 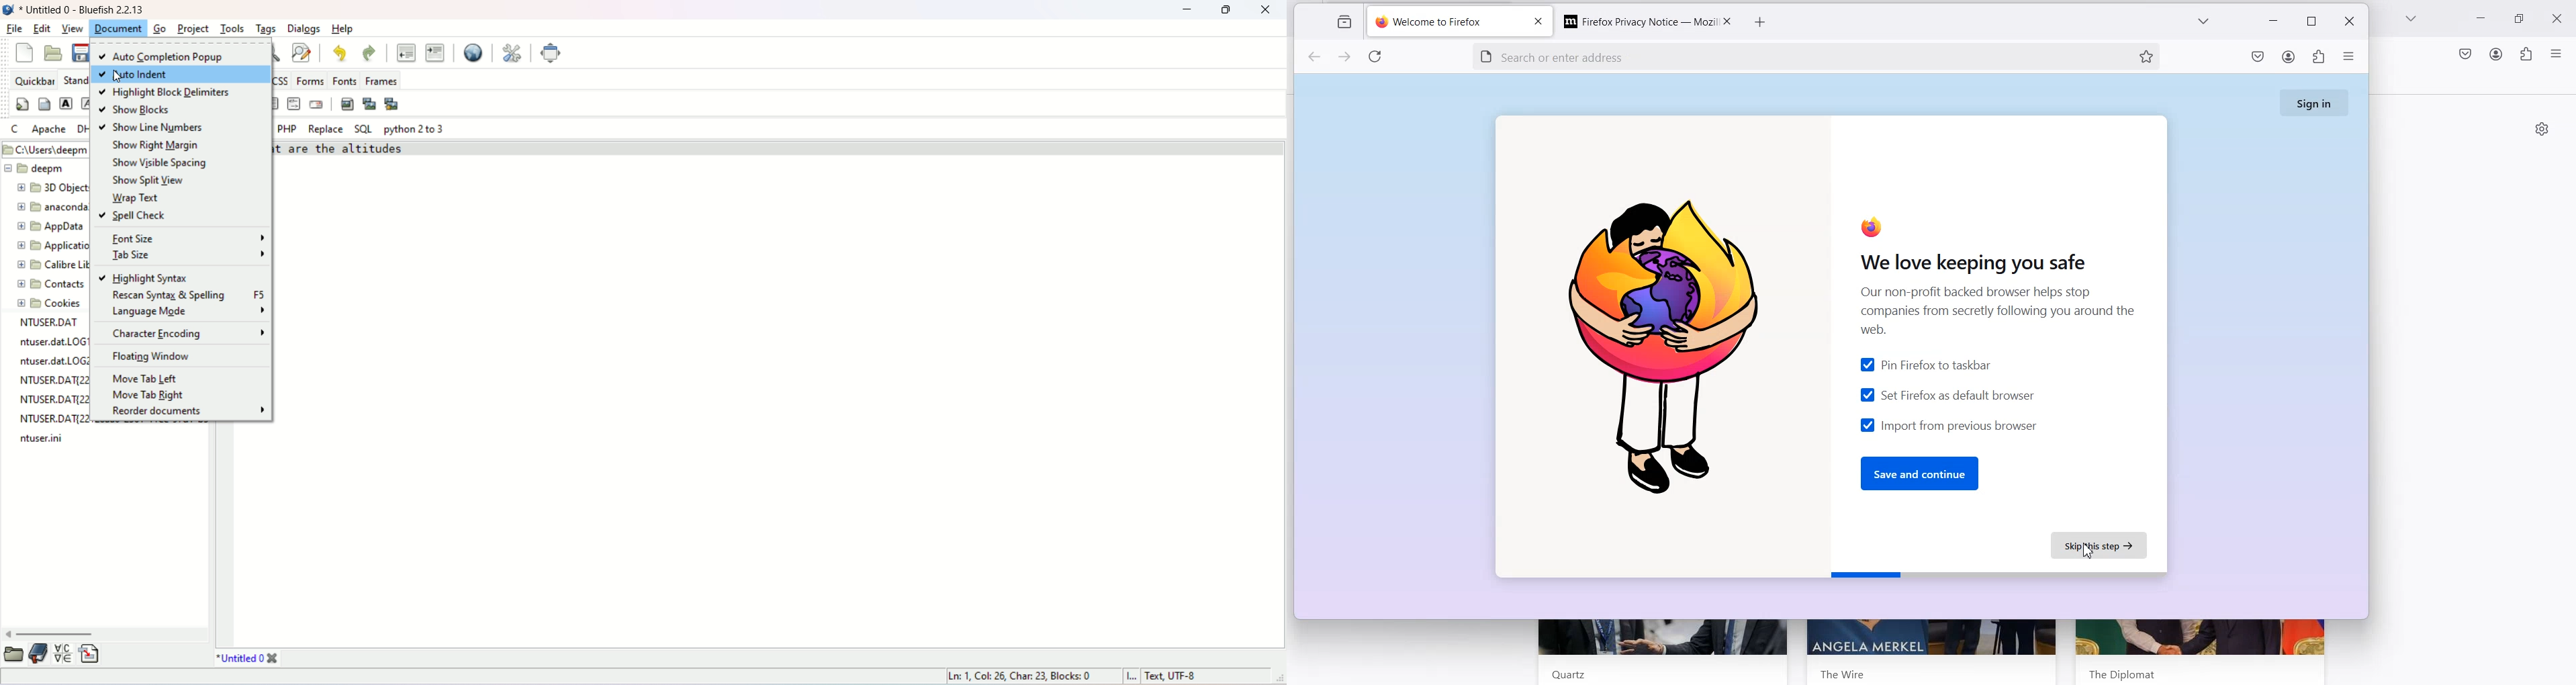 I want to click on go, so click(x=158, y=28).